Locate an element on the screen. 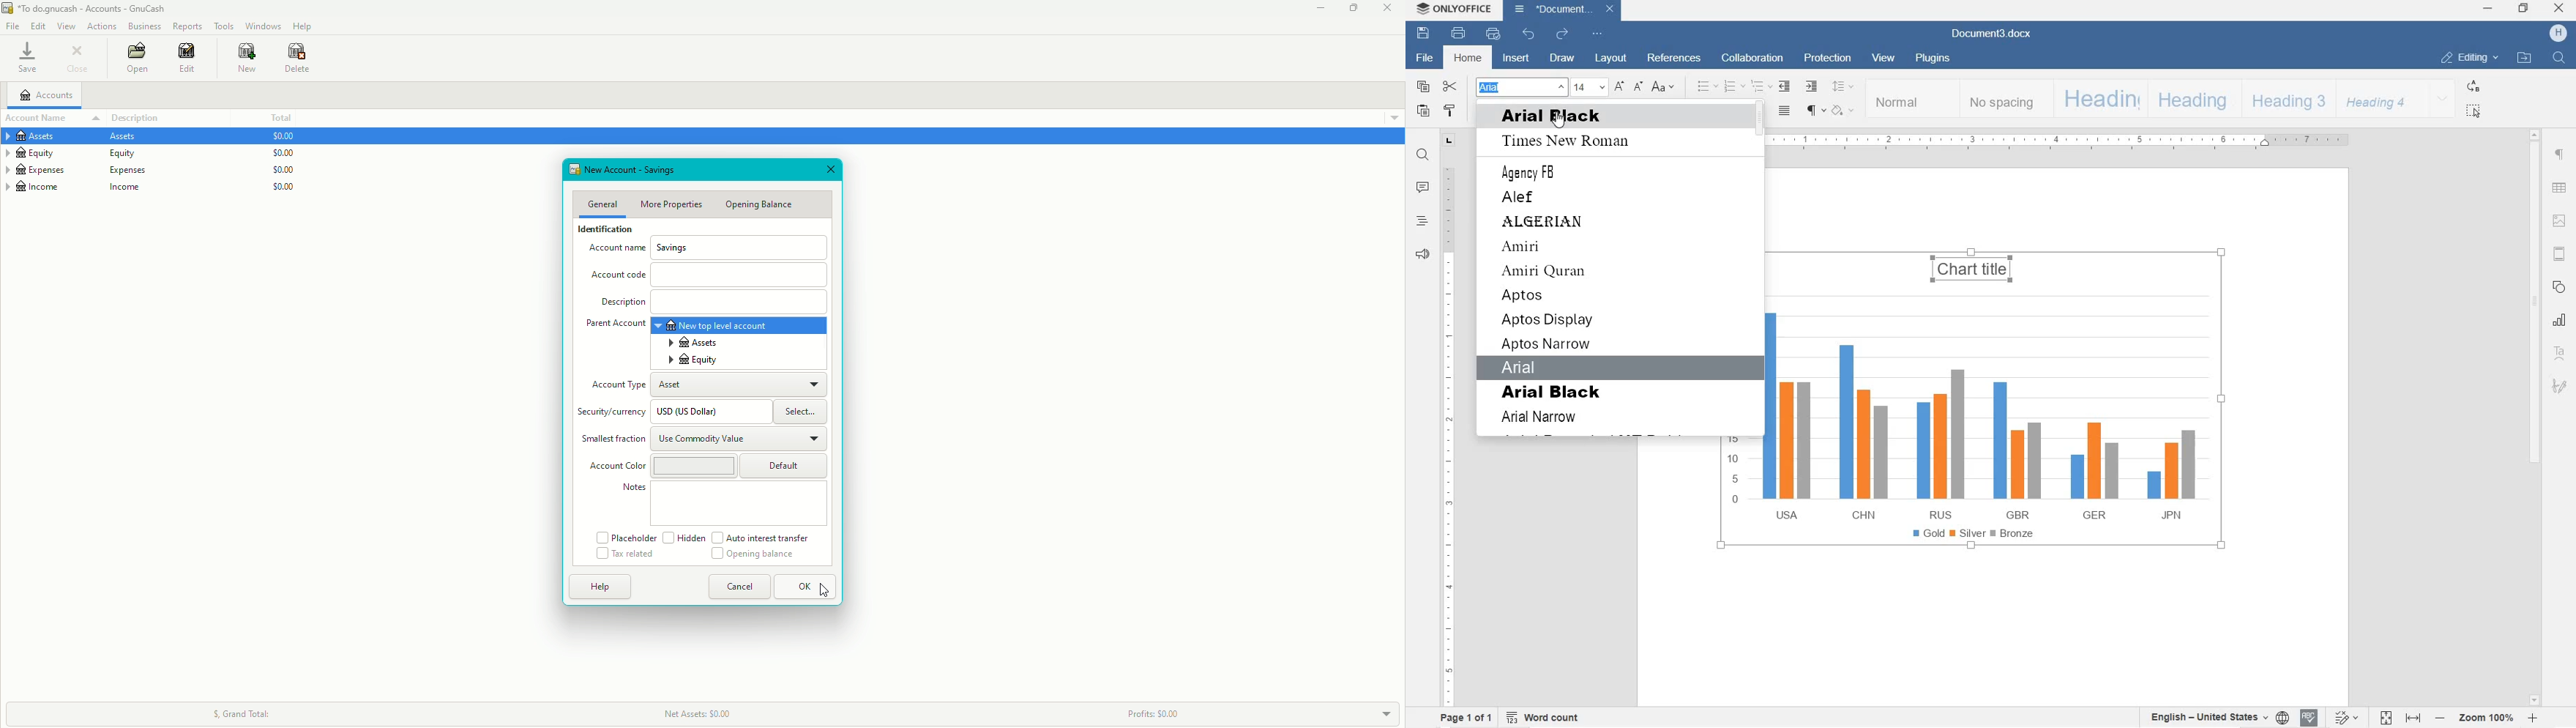 Image resolution: width=2576 pixels, height=728 pixels. Drop down is located at coordinates (1394, 116).